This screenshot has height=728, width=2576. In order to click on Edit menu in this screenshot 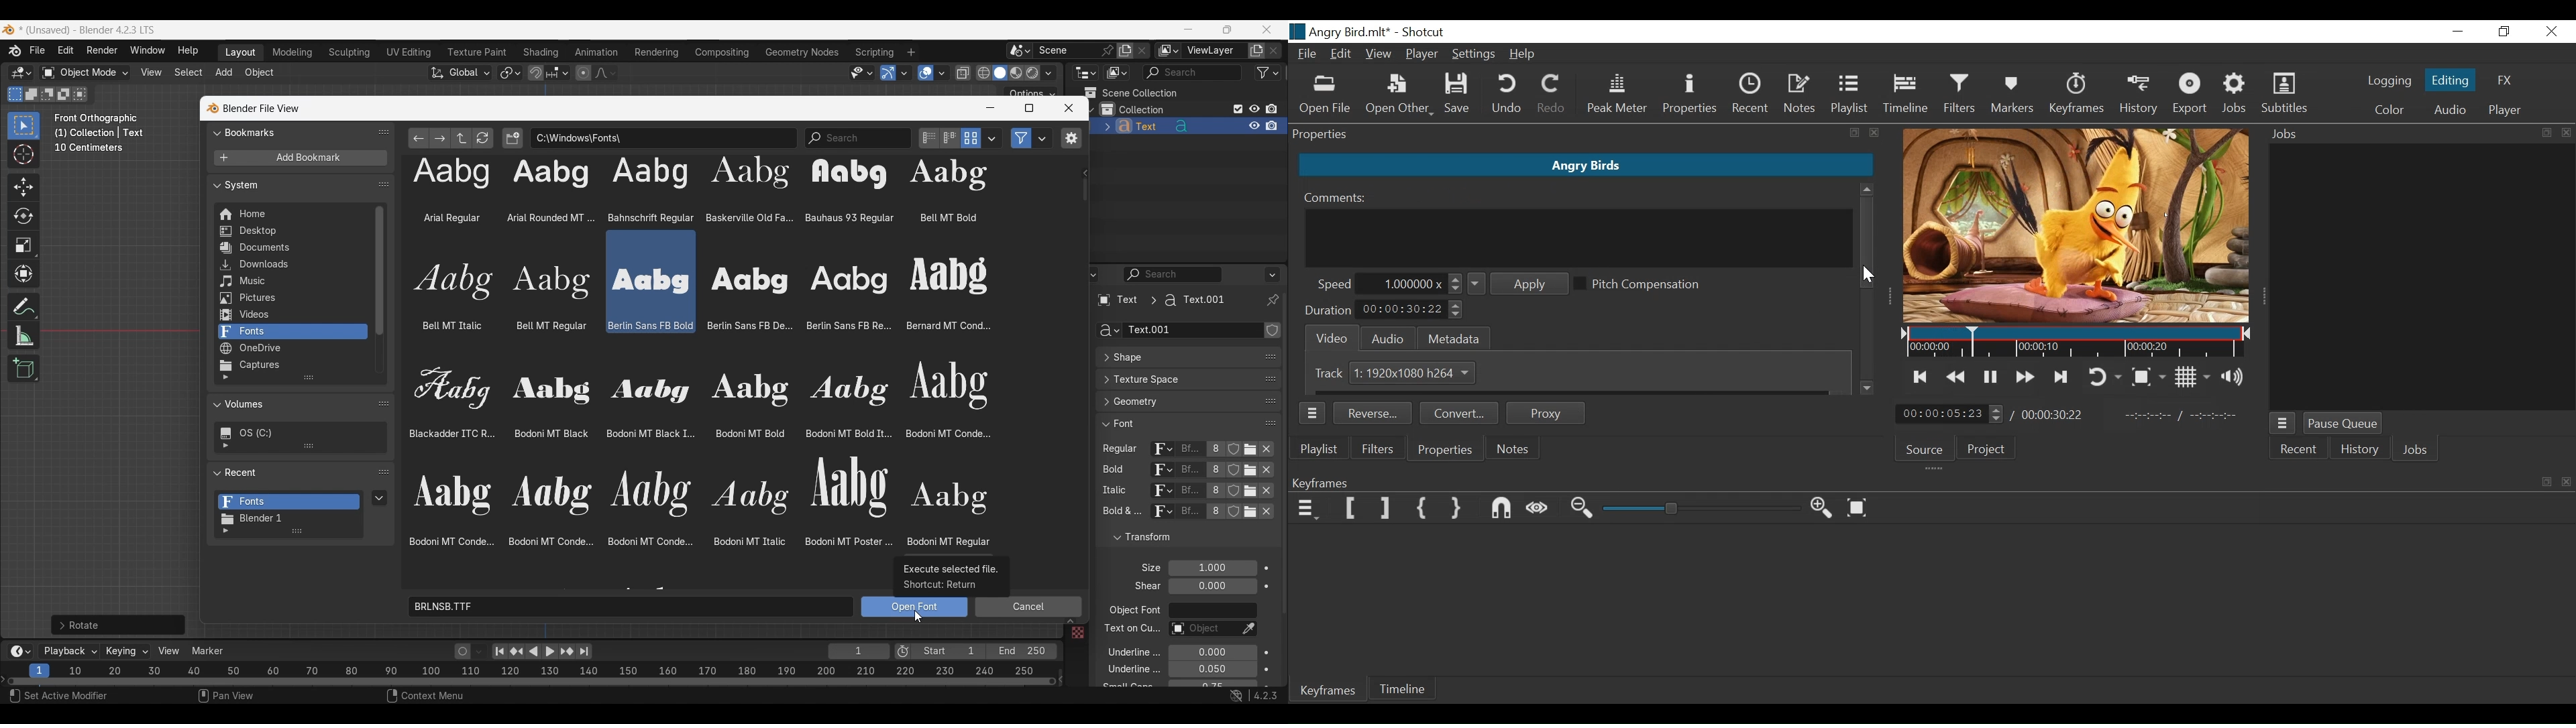, I will do `click(66, 51)`.